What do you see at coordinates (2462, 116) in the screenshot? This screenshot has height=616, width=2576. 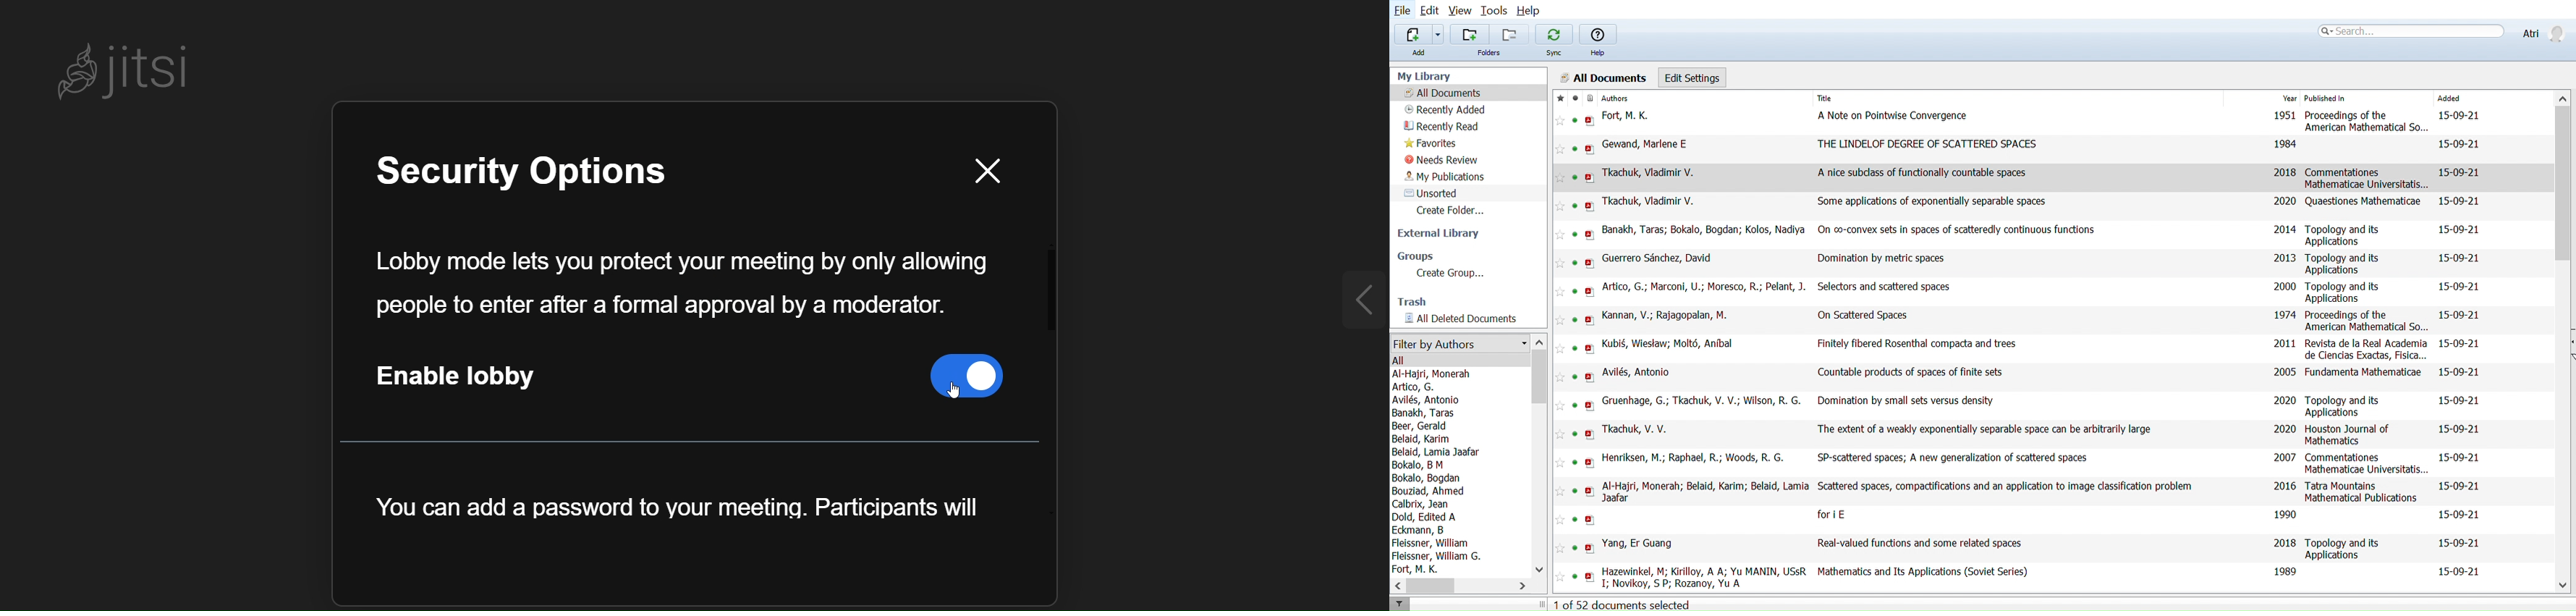 I see `15-09-21` at bounding box center [2462, 116].